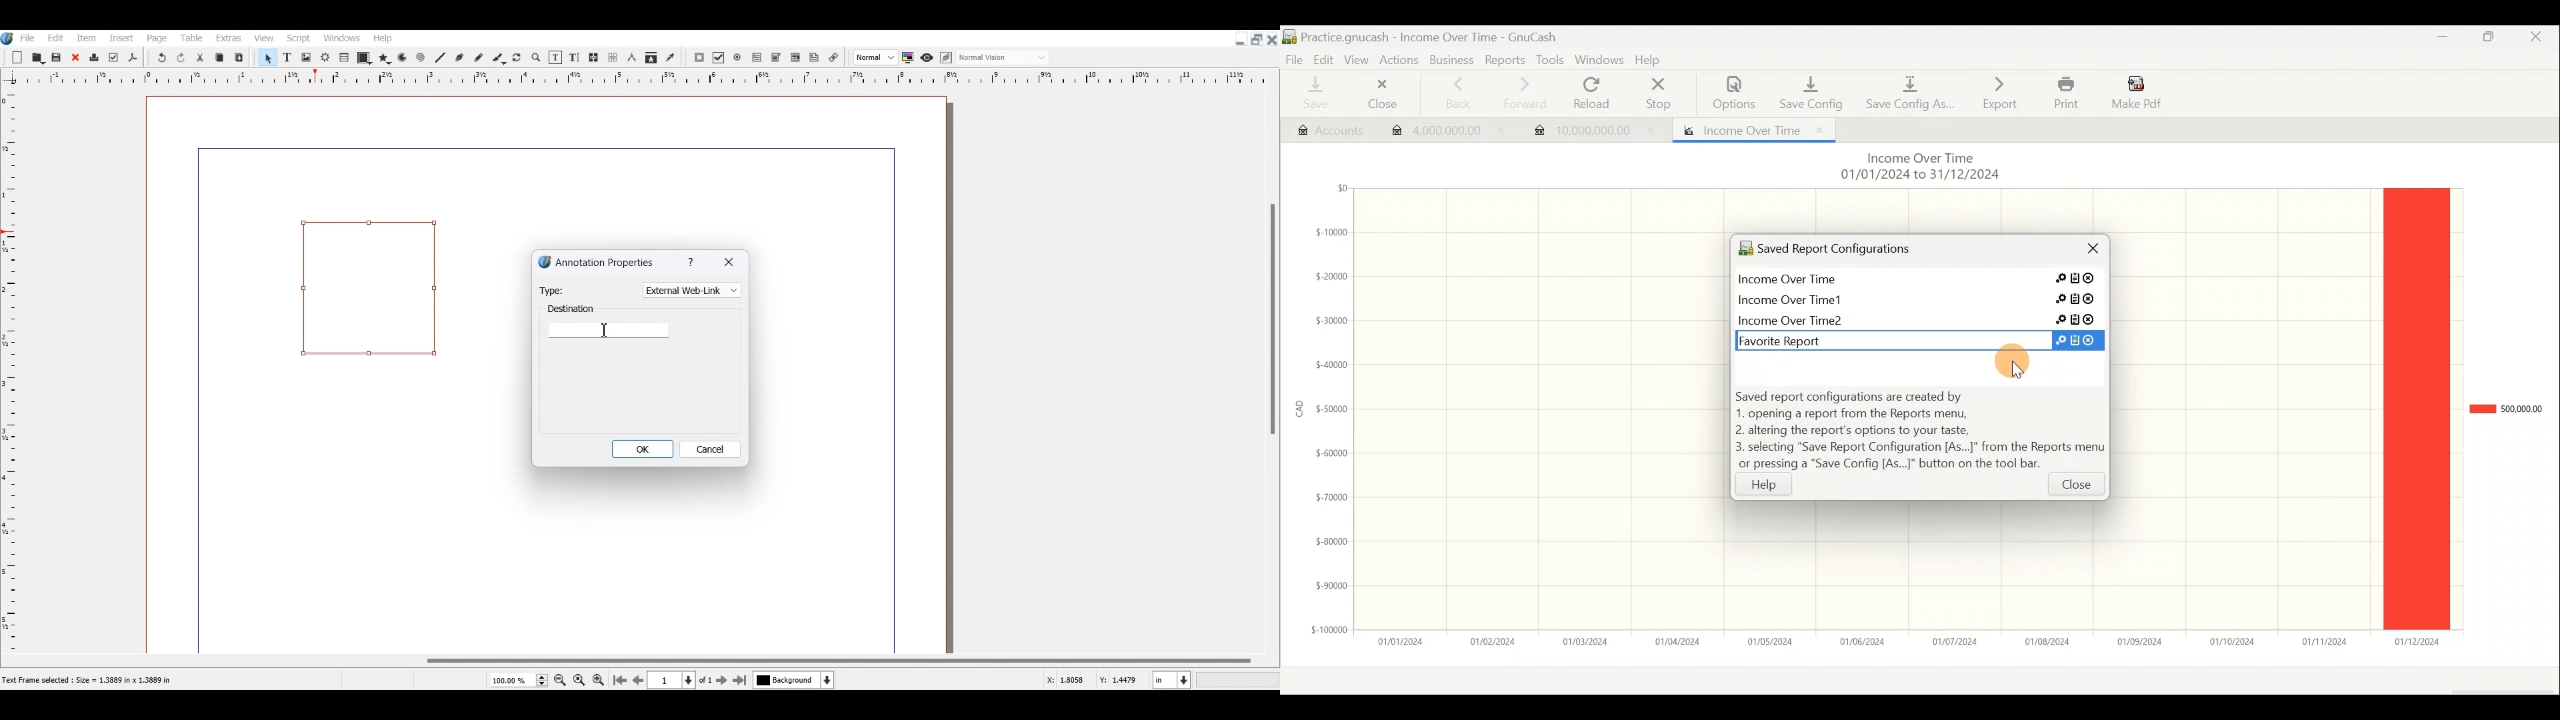 The width and height of the screenshot is (2576, 728). What do you see at coordinates (1885, 251) in the screenshot?
I see `Saved report configurations` at bounding box center [1885, 251].